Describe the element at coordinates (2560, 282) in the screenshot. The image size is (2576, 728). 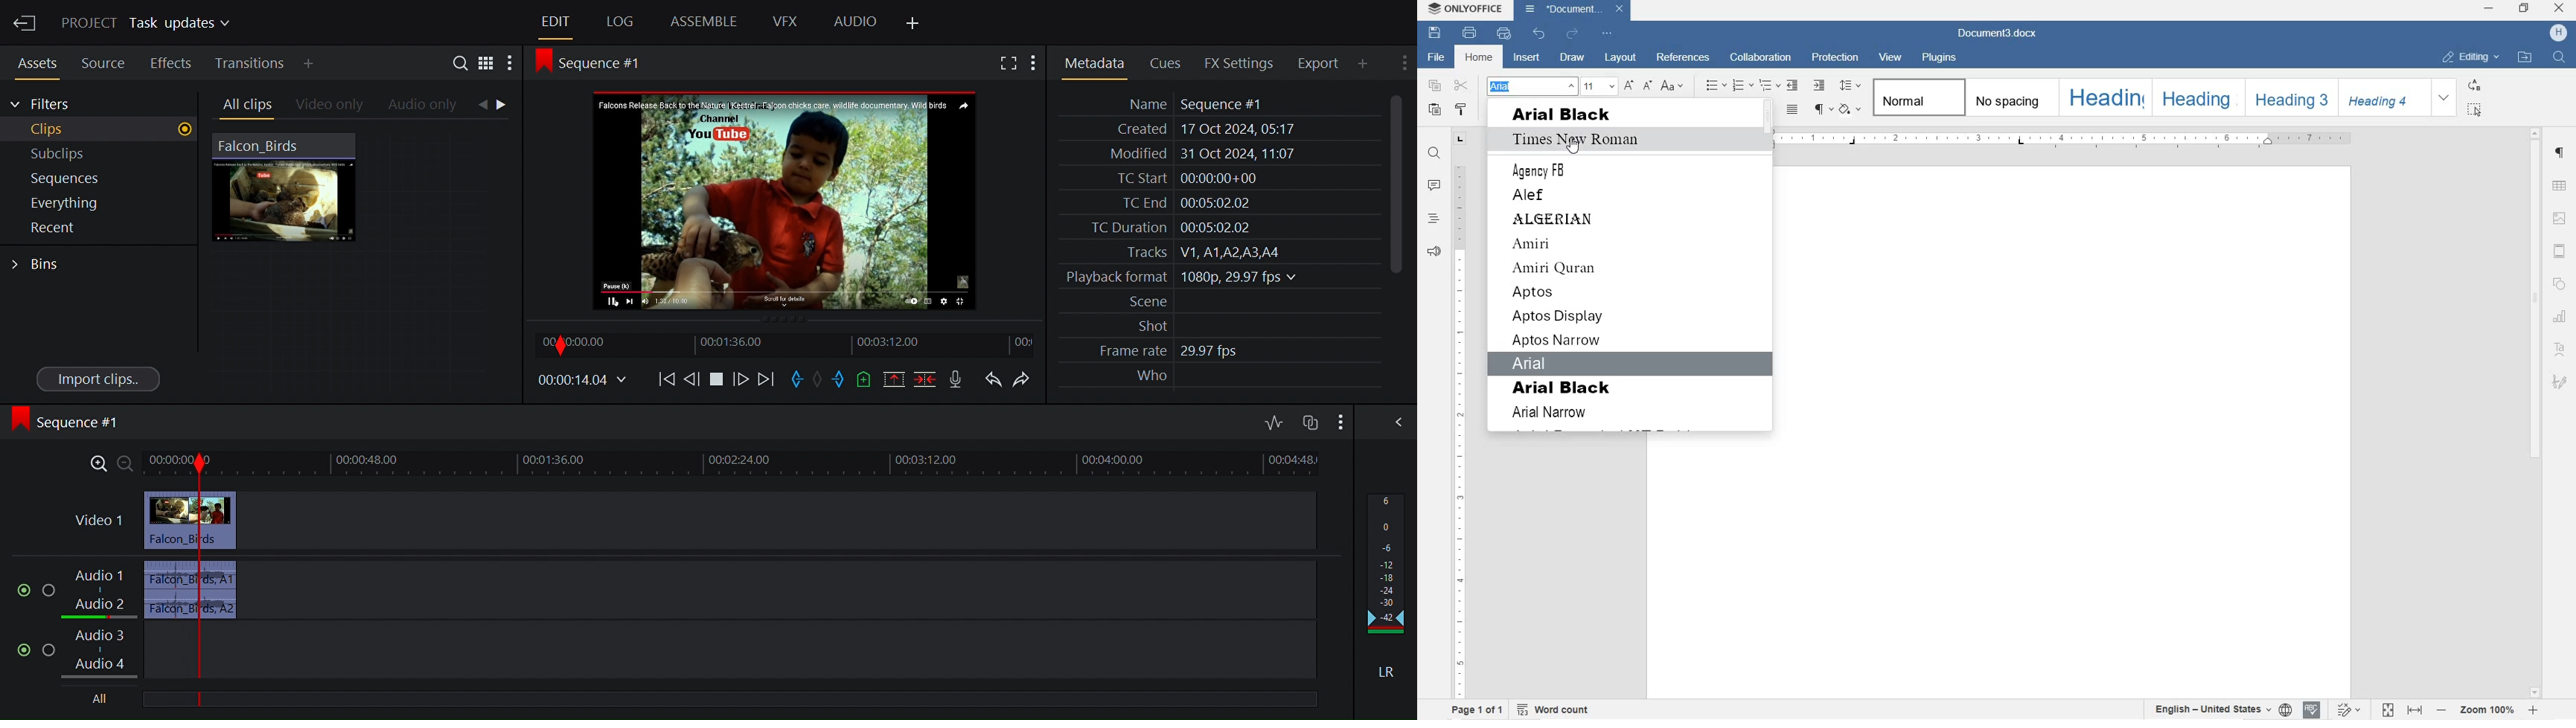
I see `SHAPE` at that location.